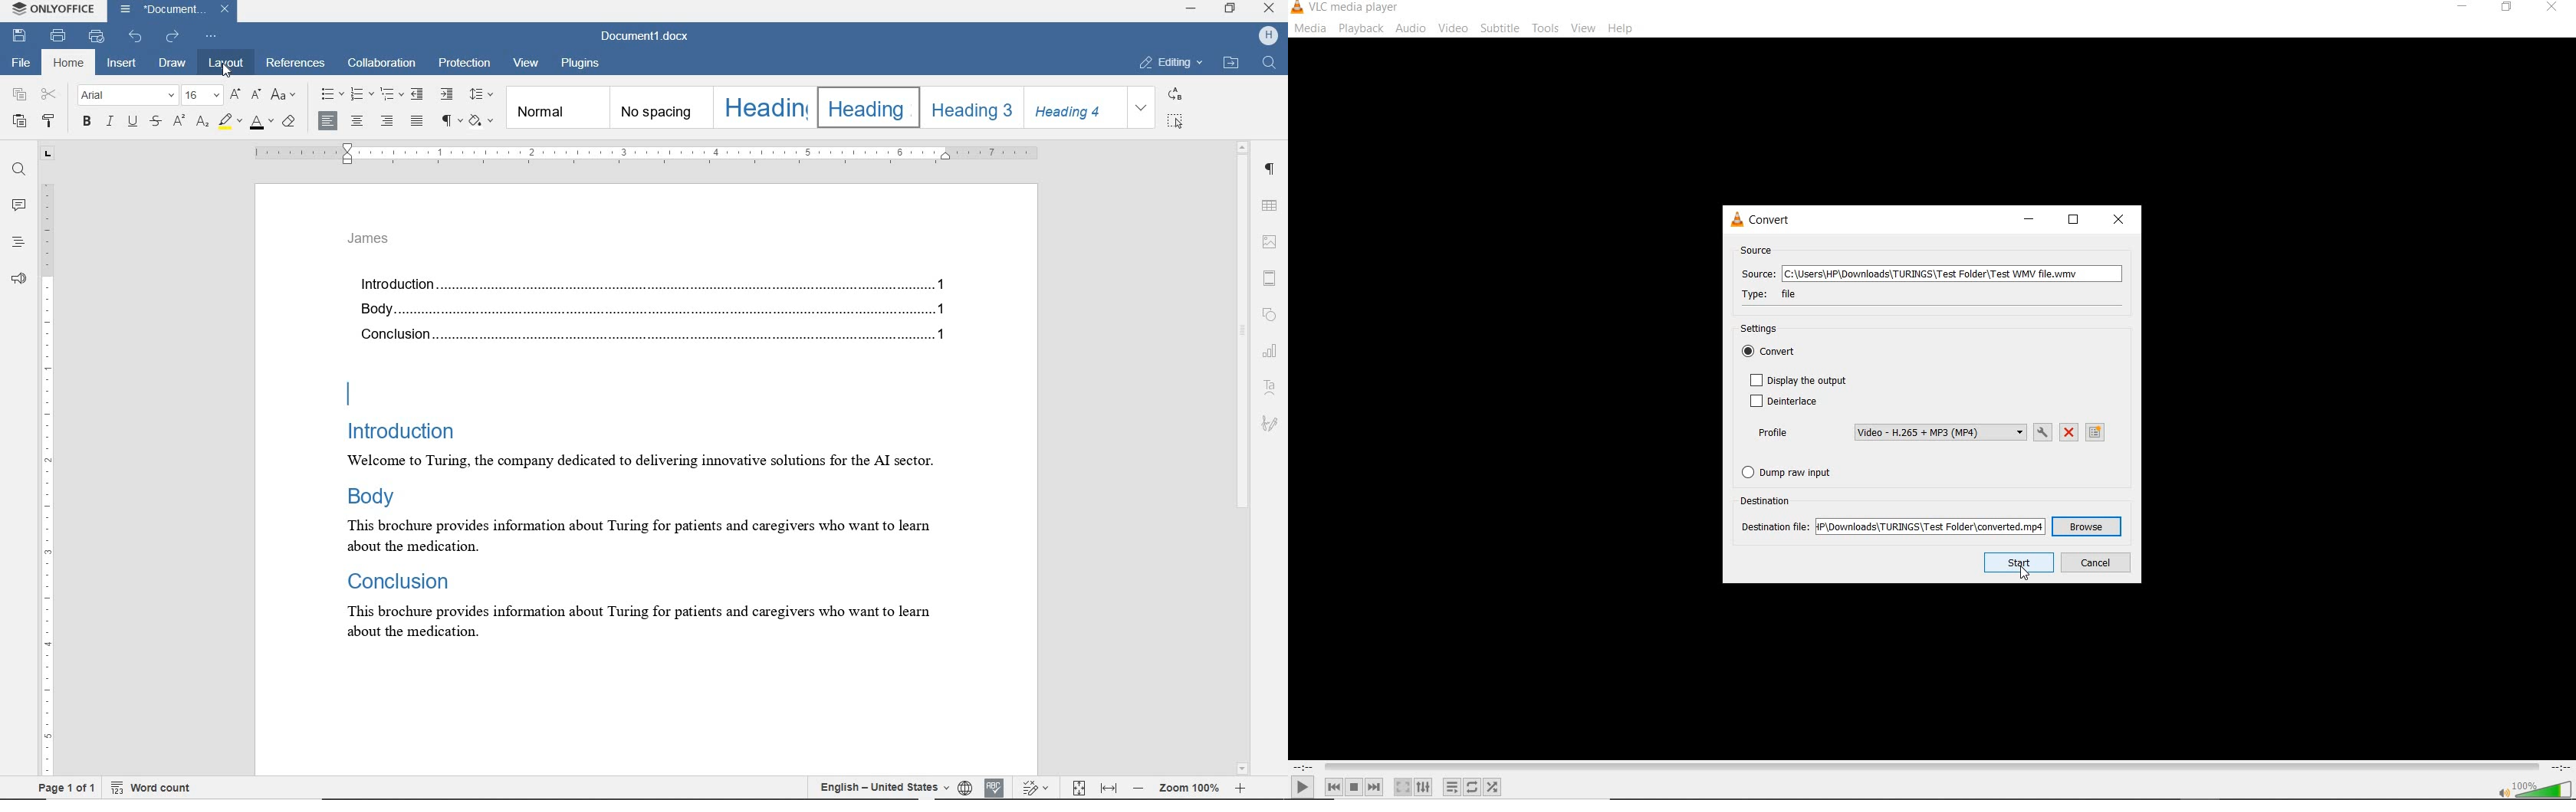 This screenshot has width=2576, height=812. Describe the element at coordinates (2026, 221) in the screenshot. I see `MINIMIZE` at that location.